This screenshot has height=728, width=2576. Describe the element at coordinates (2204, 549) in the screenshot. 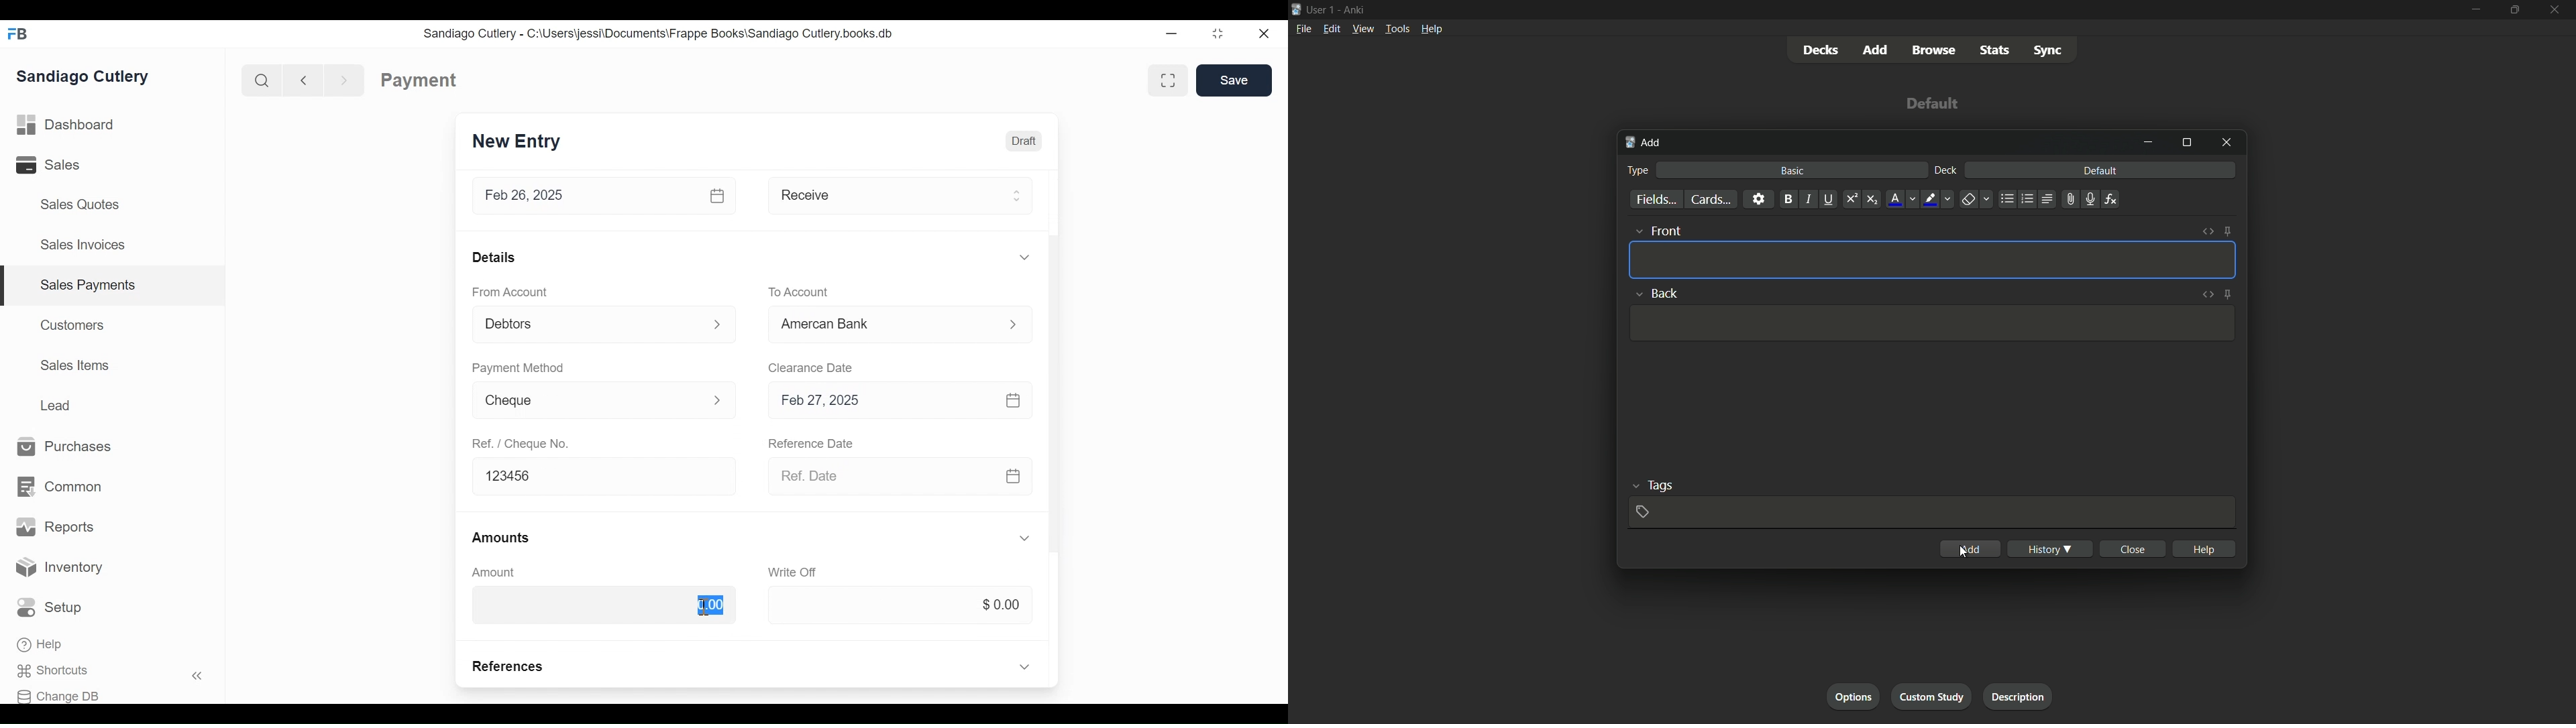

I see `help` at that location.